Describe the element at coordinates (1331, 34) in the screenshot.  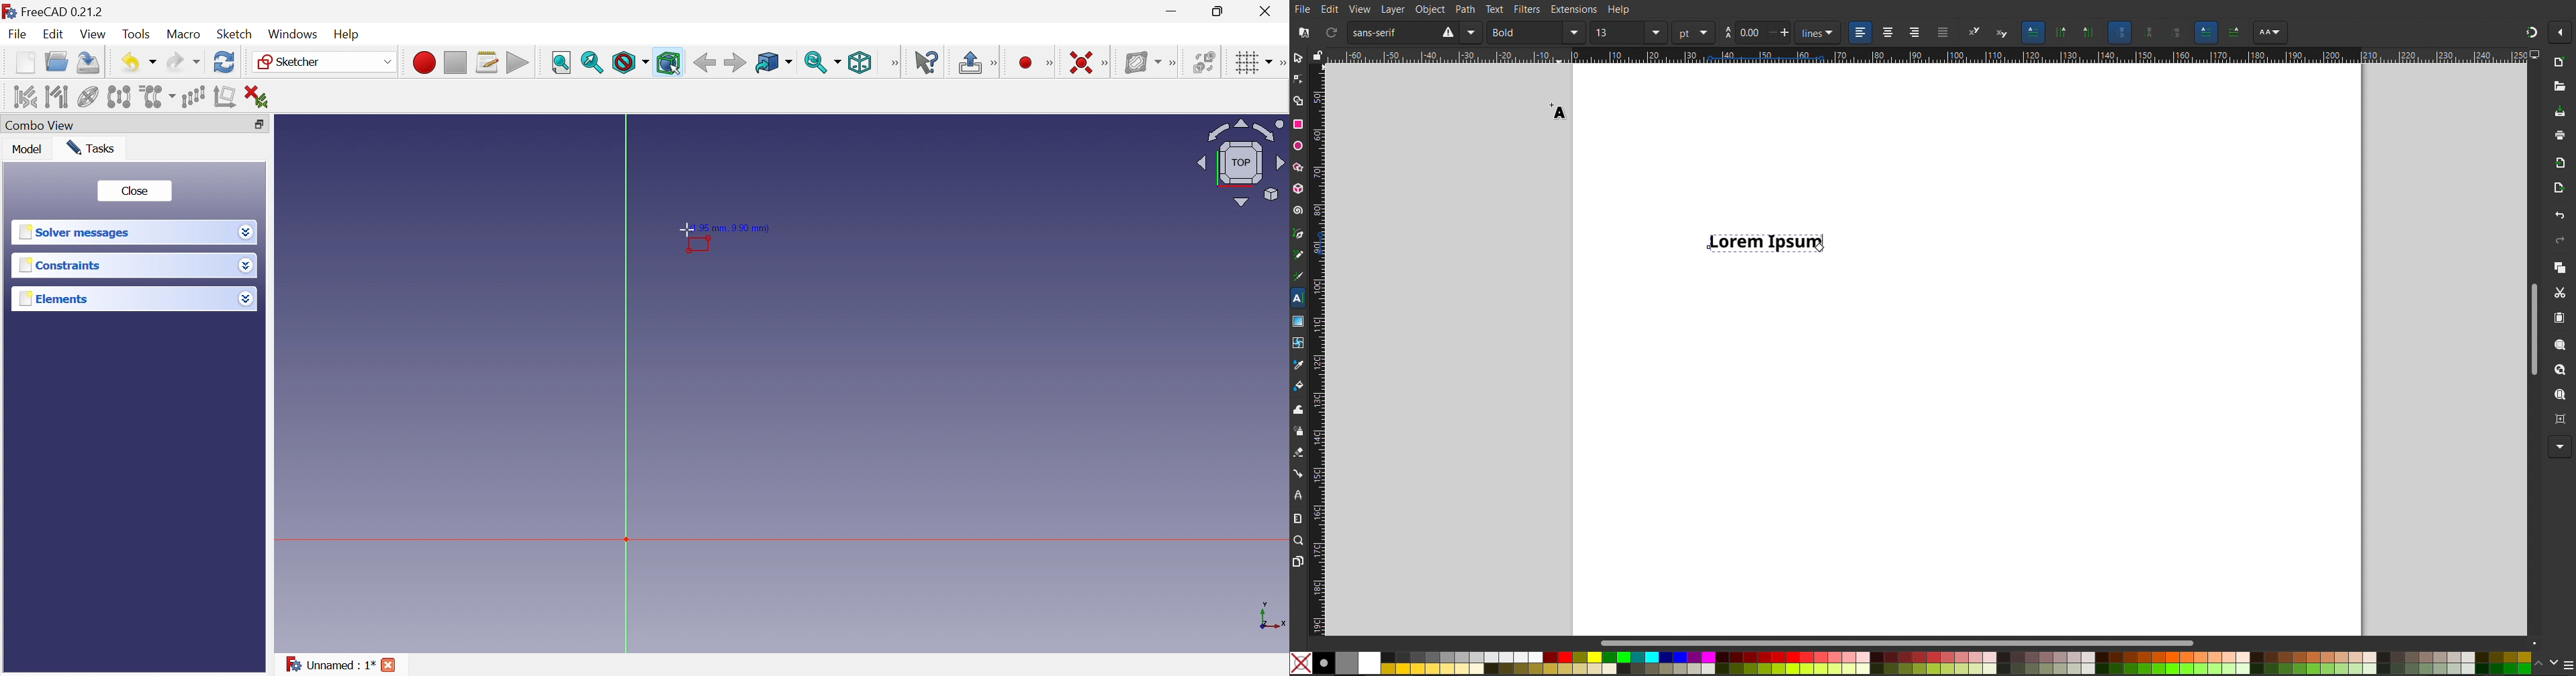
I see `Refresh` at that location.